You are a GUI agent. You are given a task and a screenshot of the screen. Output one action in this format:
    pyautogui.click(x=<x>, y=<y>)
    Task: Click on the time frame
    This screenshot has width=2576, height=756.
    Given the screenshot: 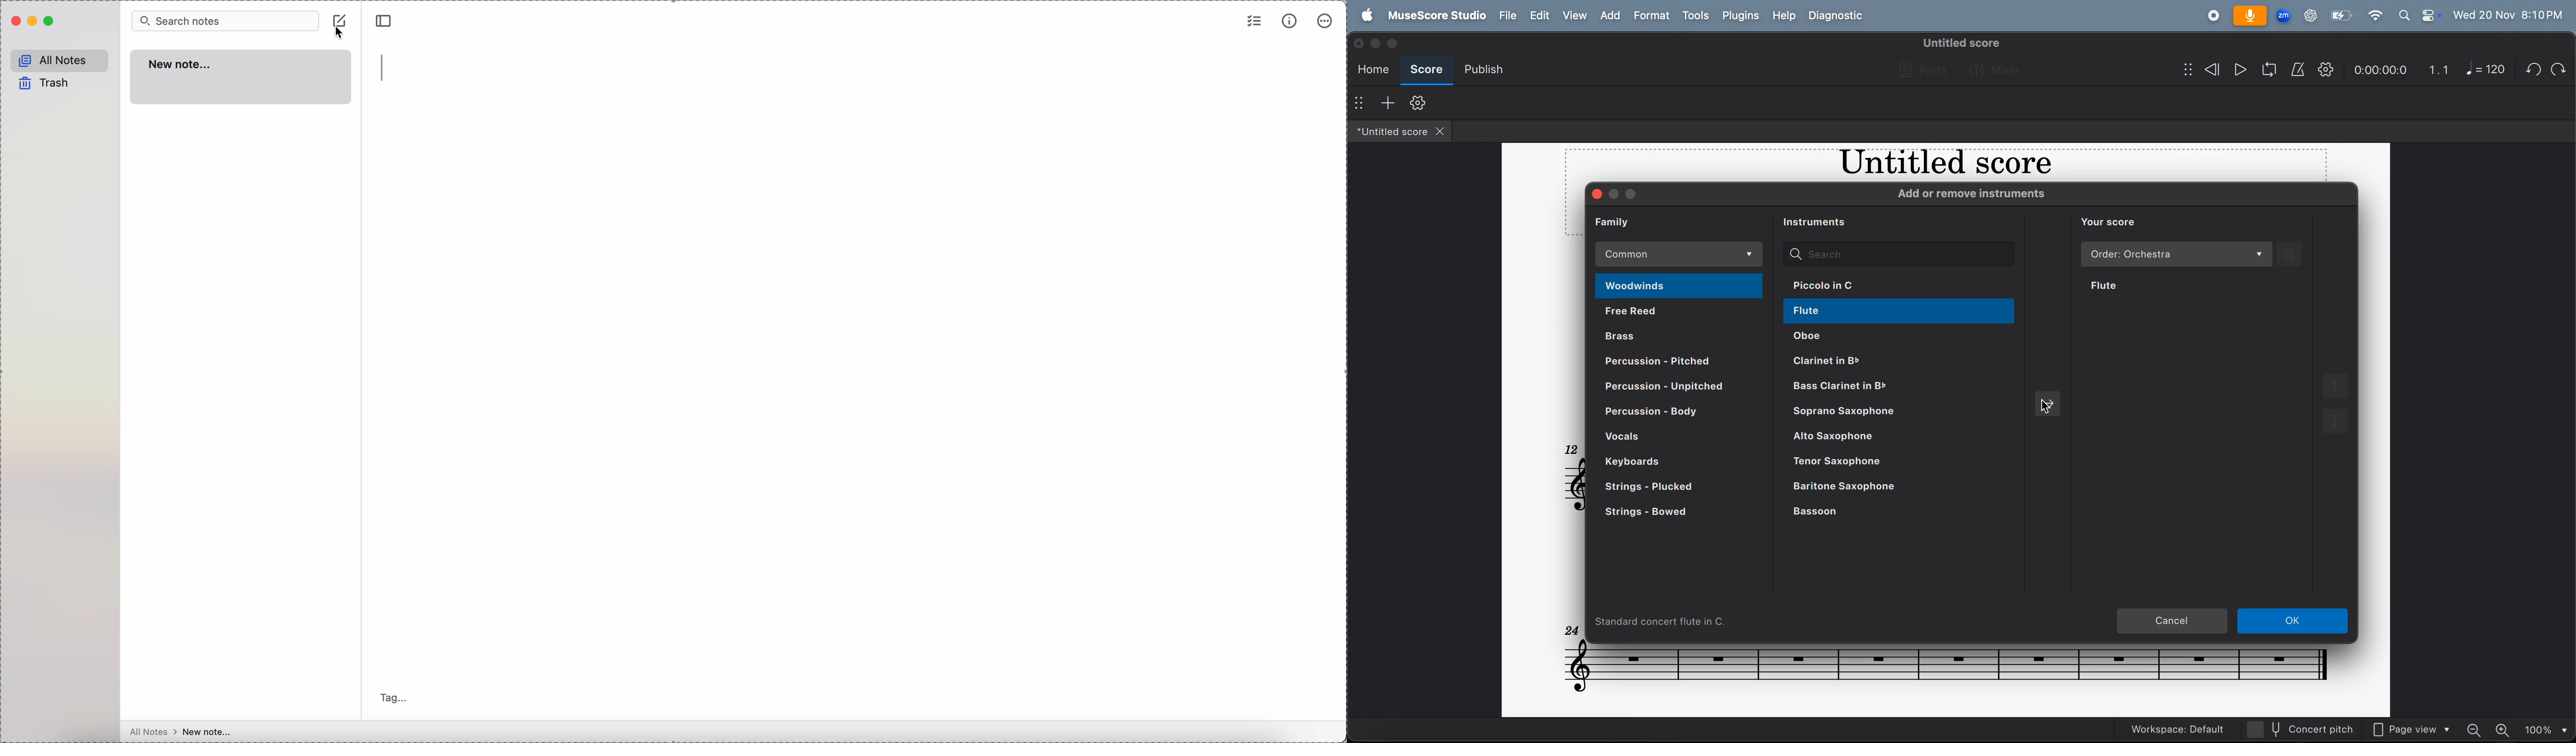 What is the action you would take?
    pyautogui.click(x=2381, y=69)
    